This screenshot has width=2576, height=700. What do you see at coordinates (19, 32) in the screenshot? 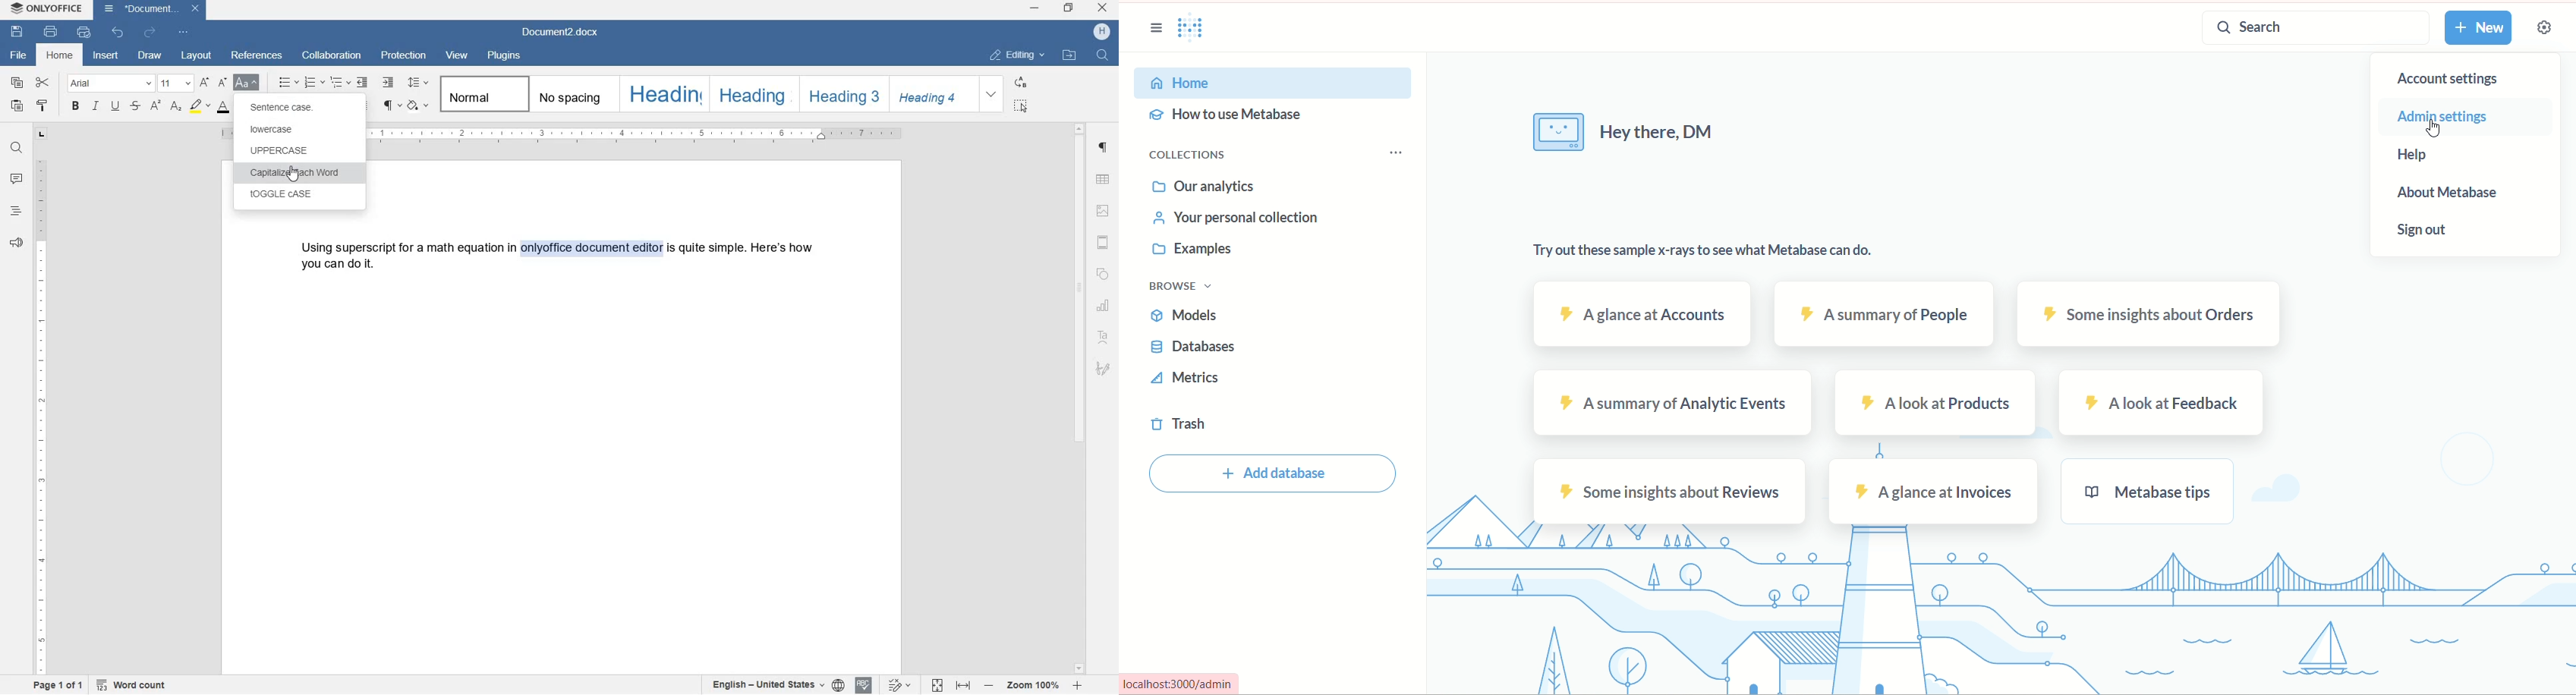
I see `save` at bounding box center [19, 32].